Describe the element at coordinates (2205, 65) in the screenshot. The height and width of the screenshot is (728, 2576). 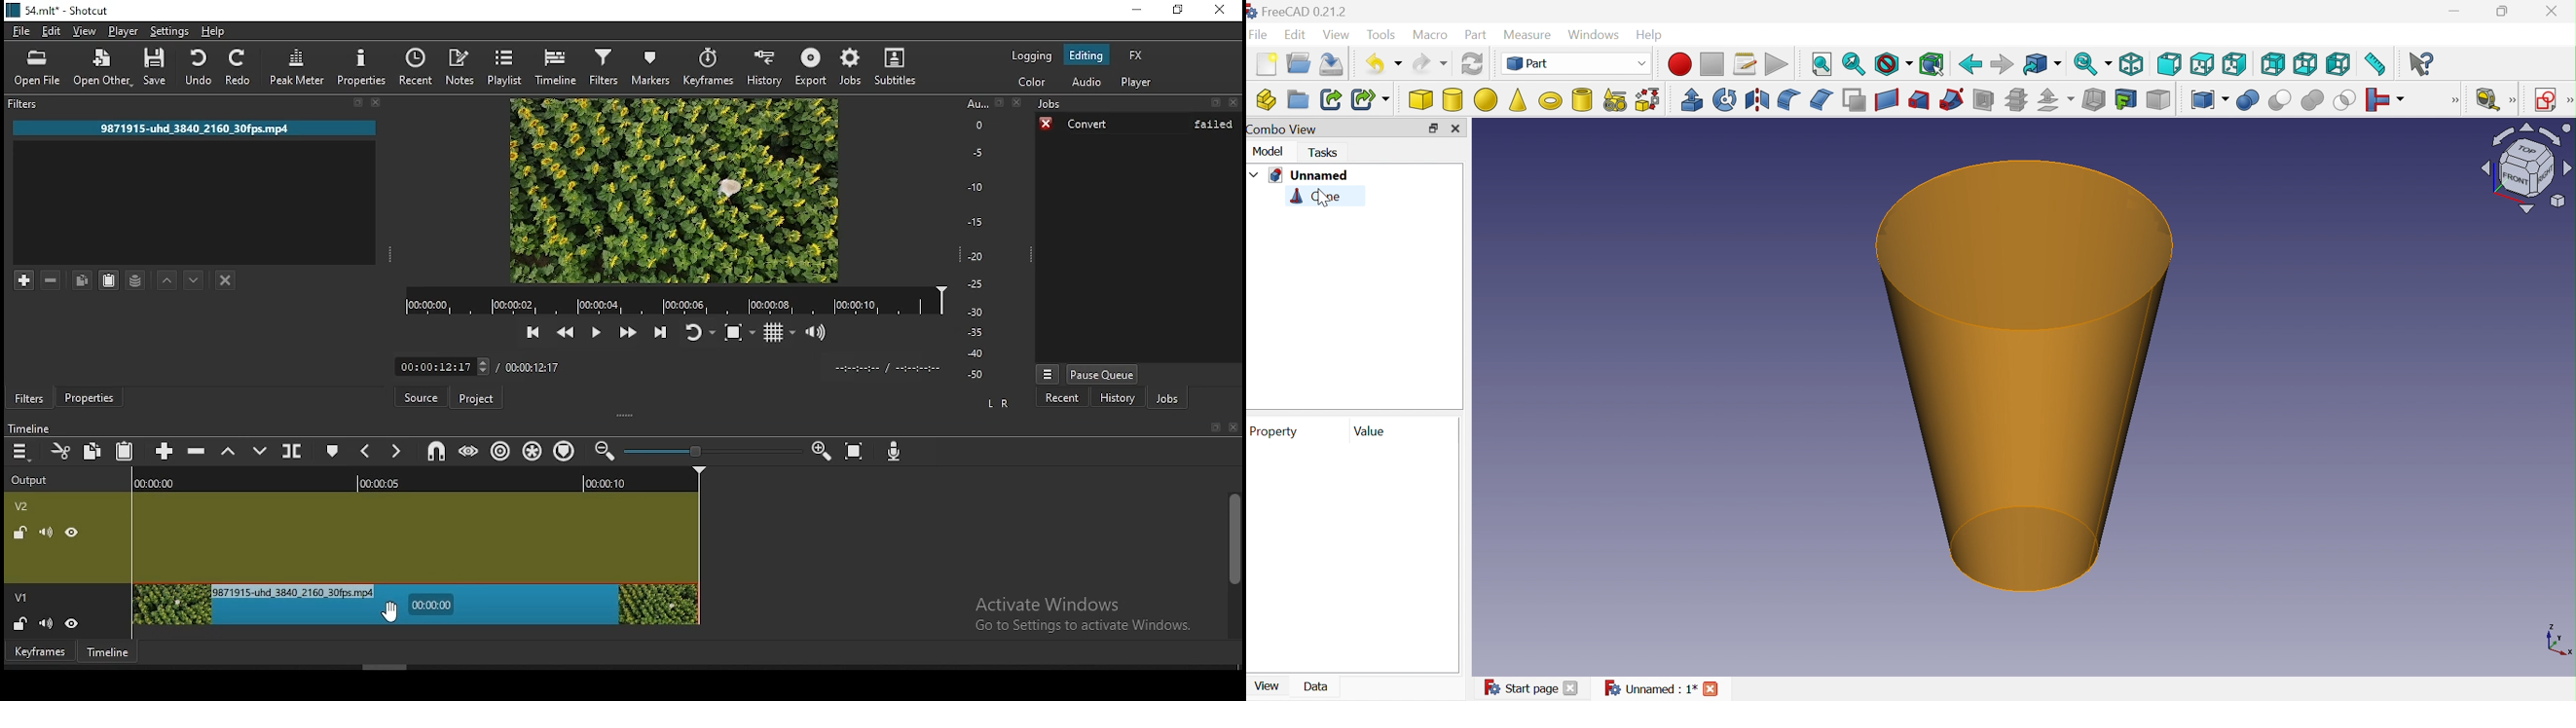
I see `Top` at that location.